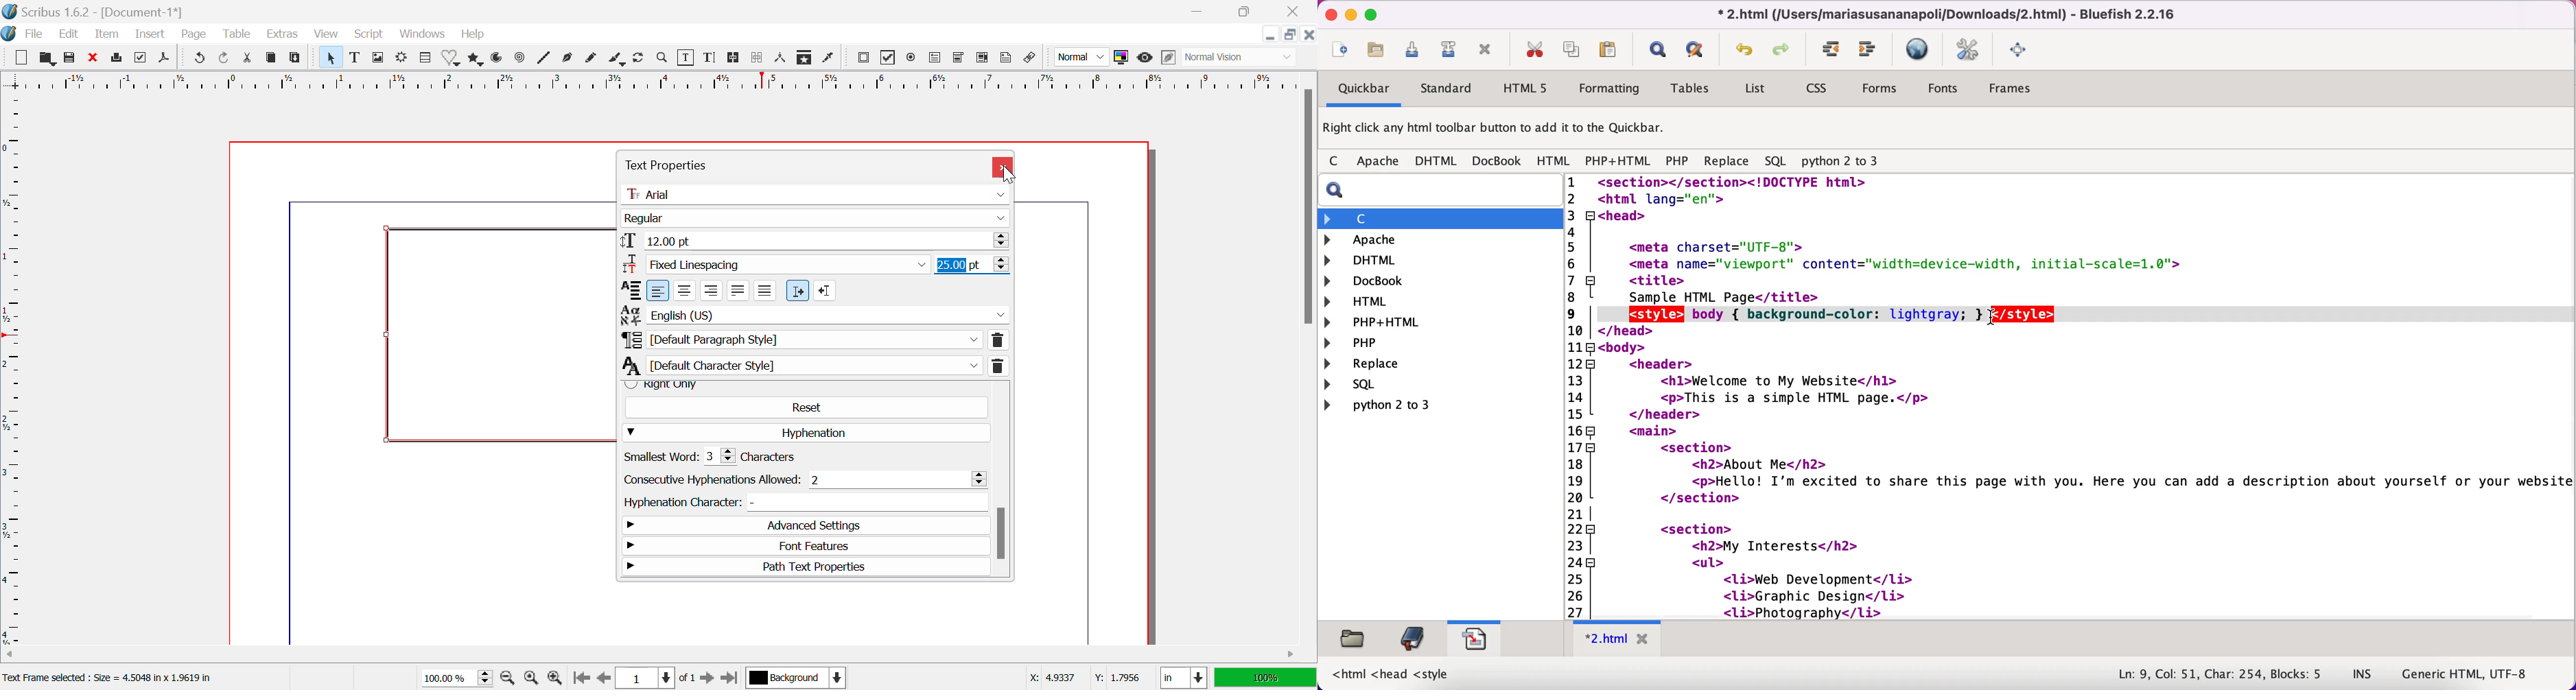 This screenshot has width=2576, height=700. Describe the element at coordinates (272, 58) in the screenshot. I see `Copy` at that location.